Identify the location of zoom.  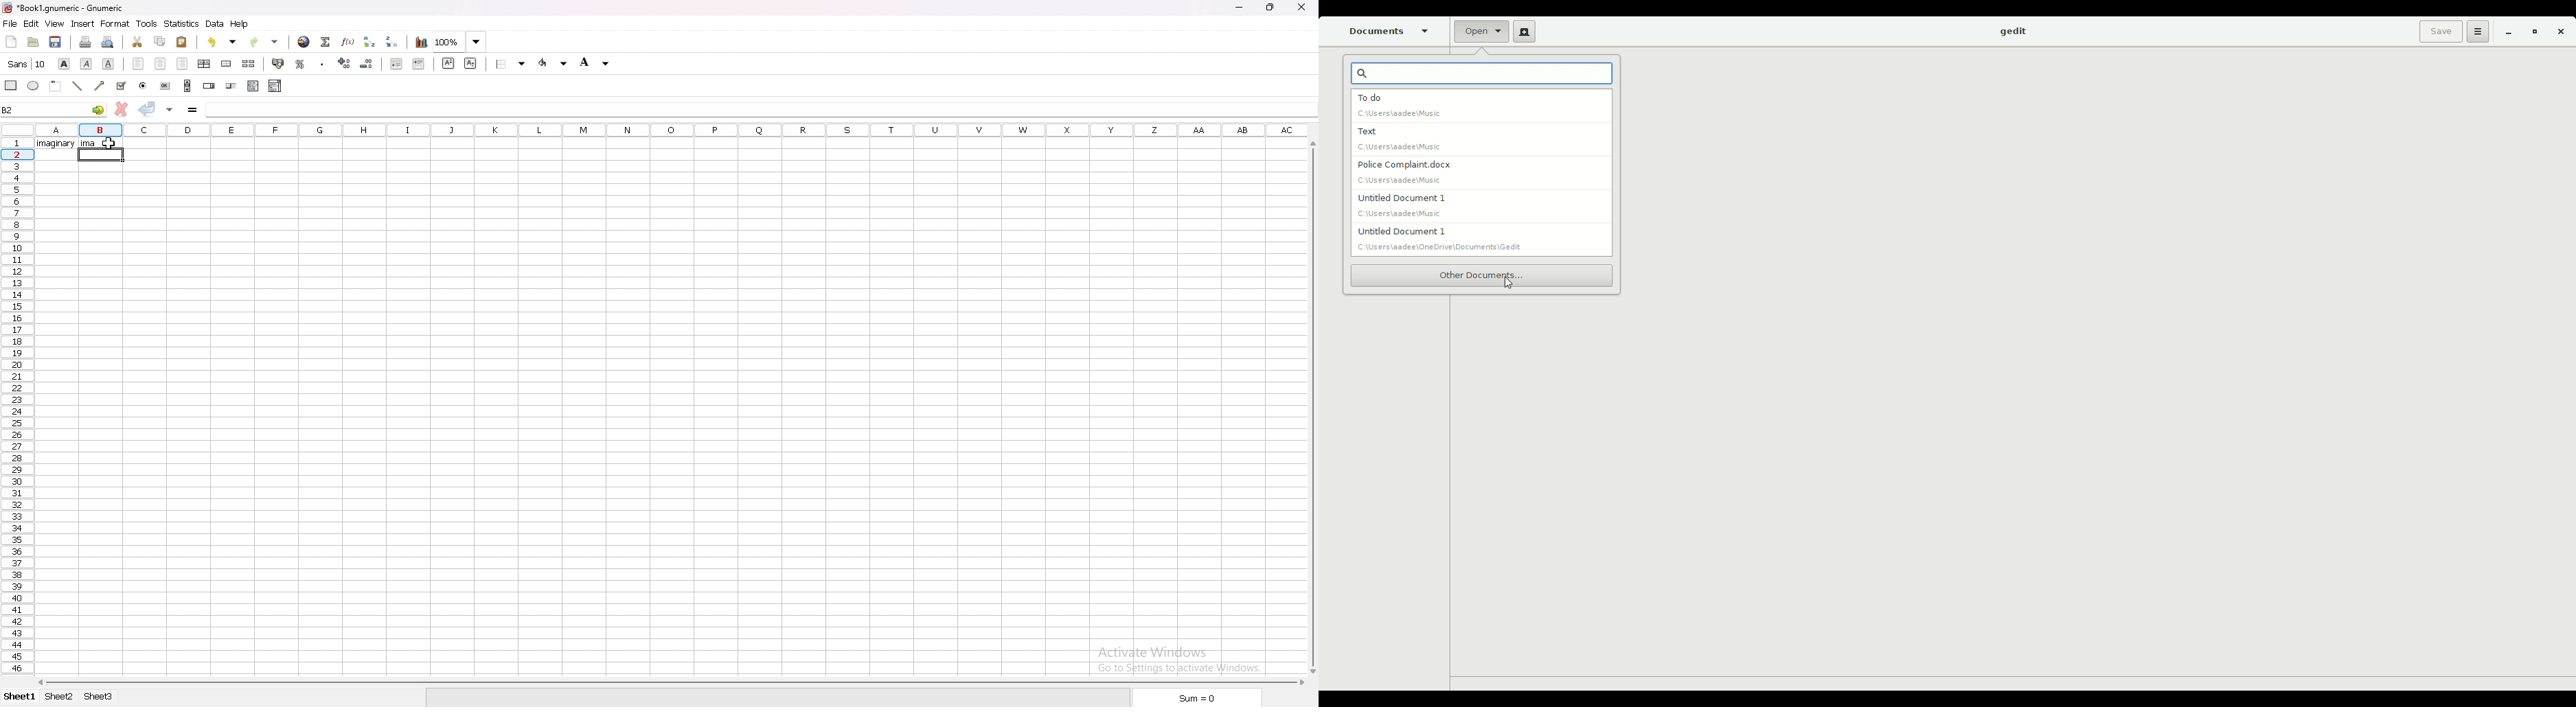
(460, 41).